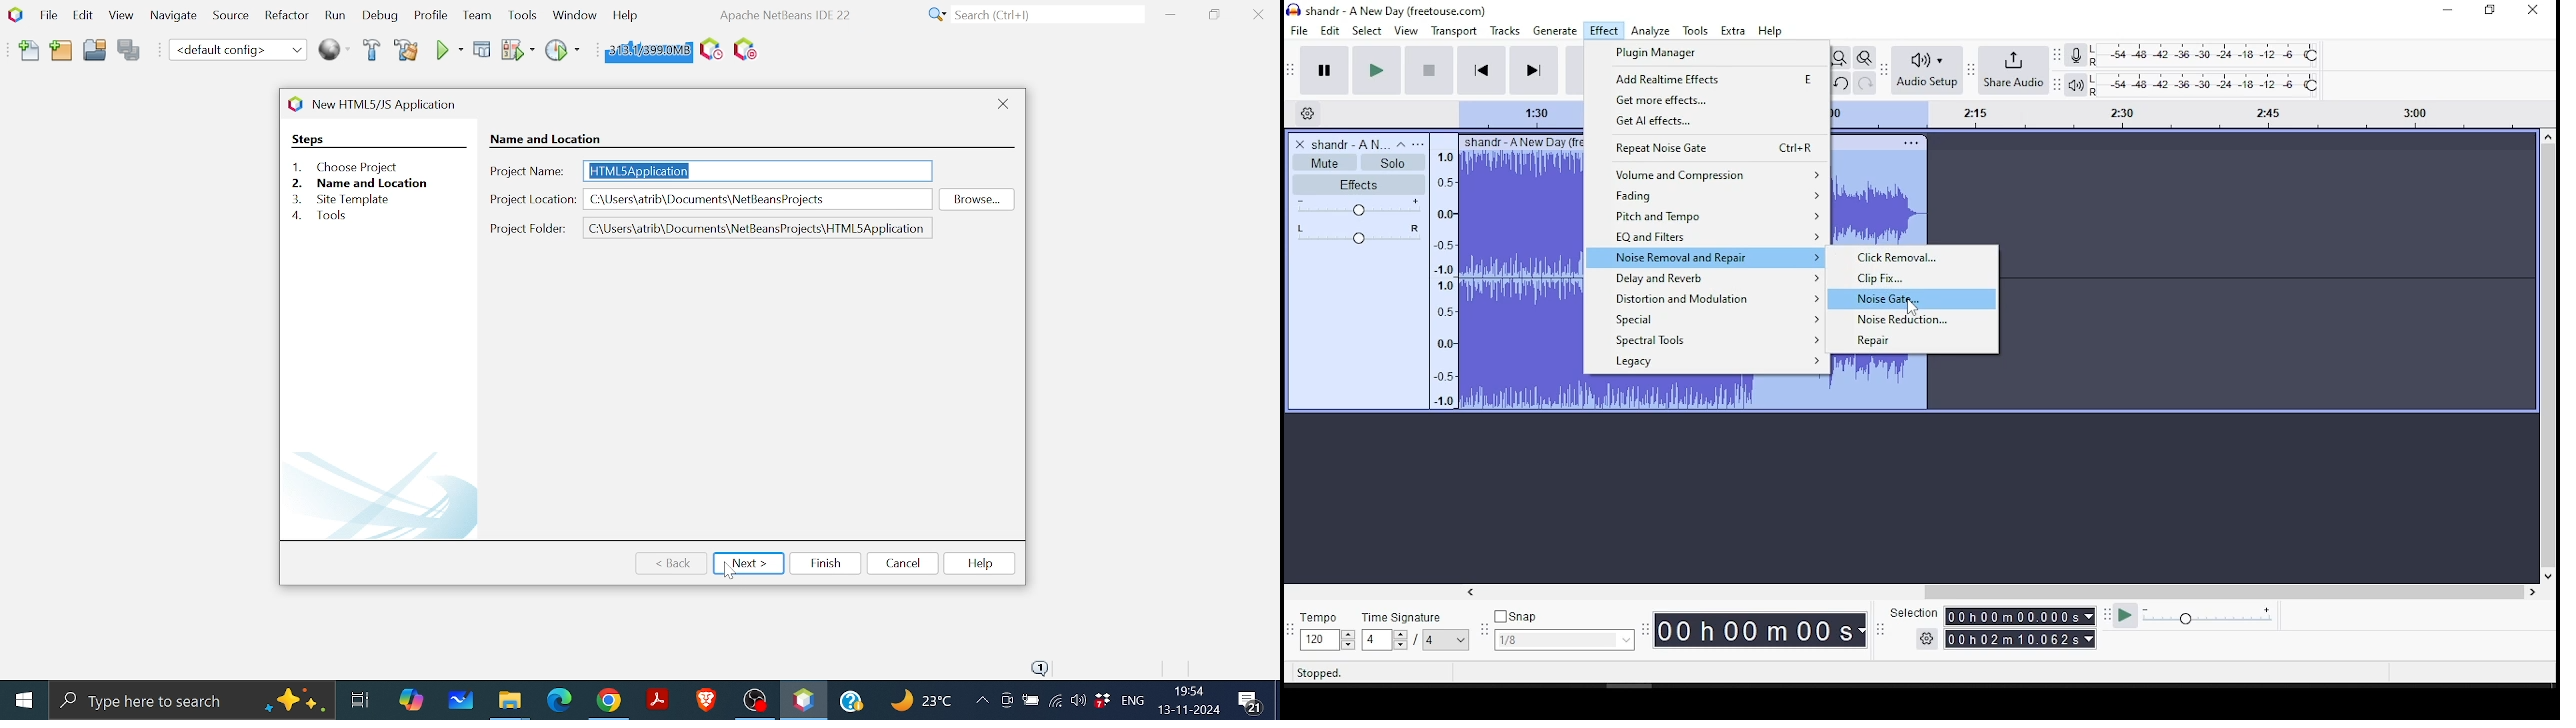 The width and height of the screenshot is (2576, 728). What do you see at coordinates (524, 14) in the screenshot?
I see `Tools` at bounding box center [524, 14].